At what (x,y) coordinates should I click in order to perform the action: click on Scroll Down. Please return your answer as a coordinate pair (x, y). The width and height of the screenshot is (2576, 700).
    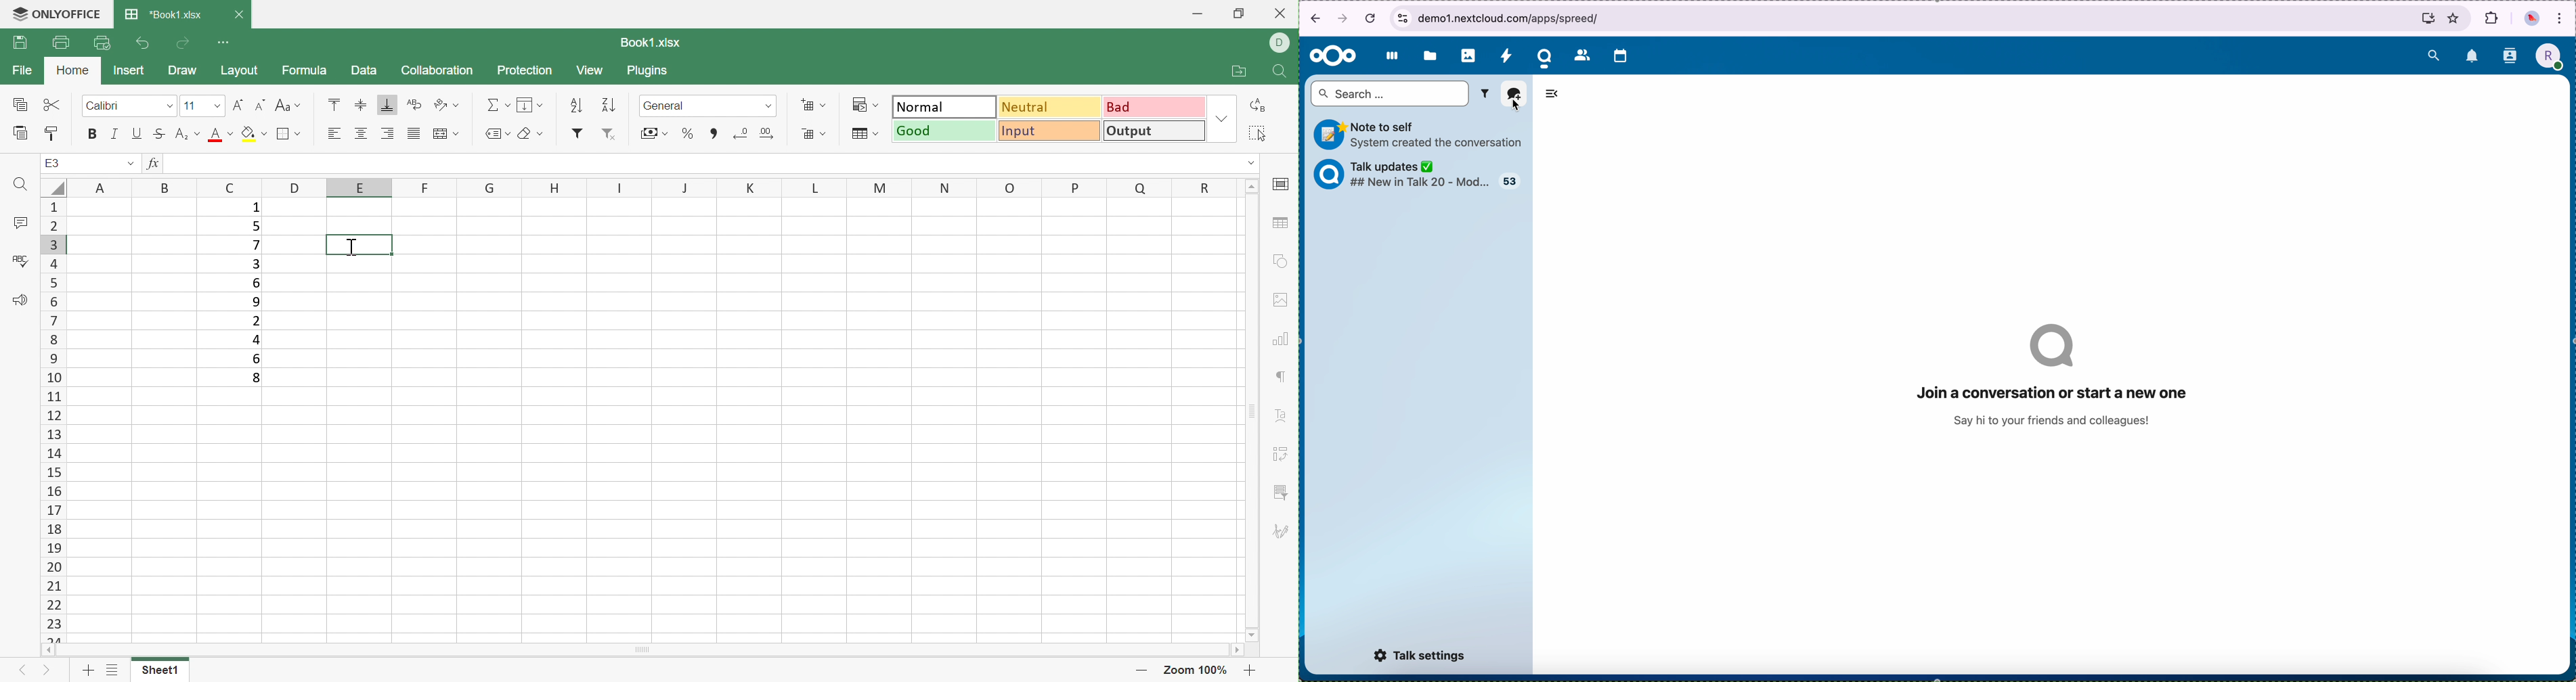
    Looking at the image, I should click on (1247, 634).